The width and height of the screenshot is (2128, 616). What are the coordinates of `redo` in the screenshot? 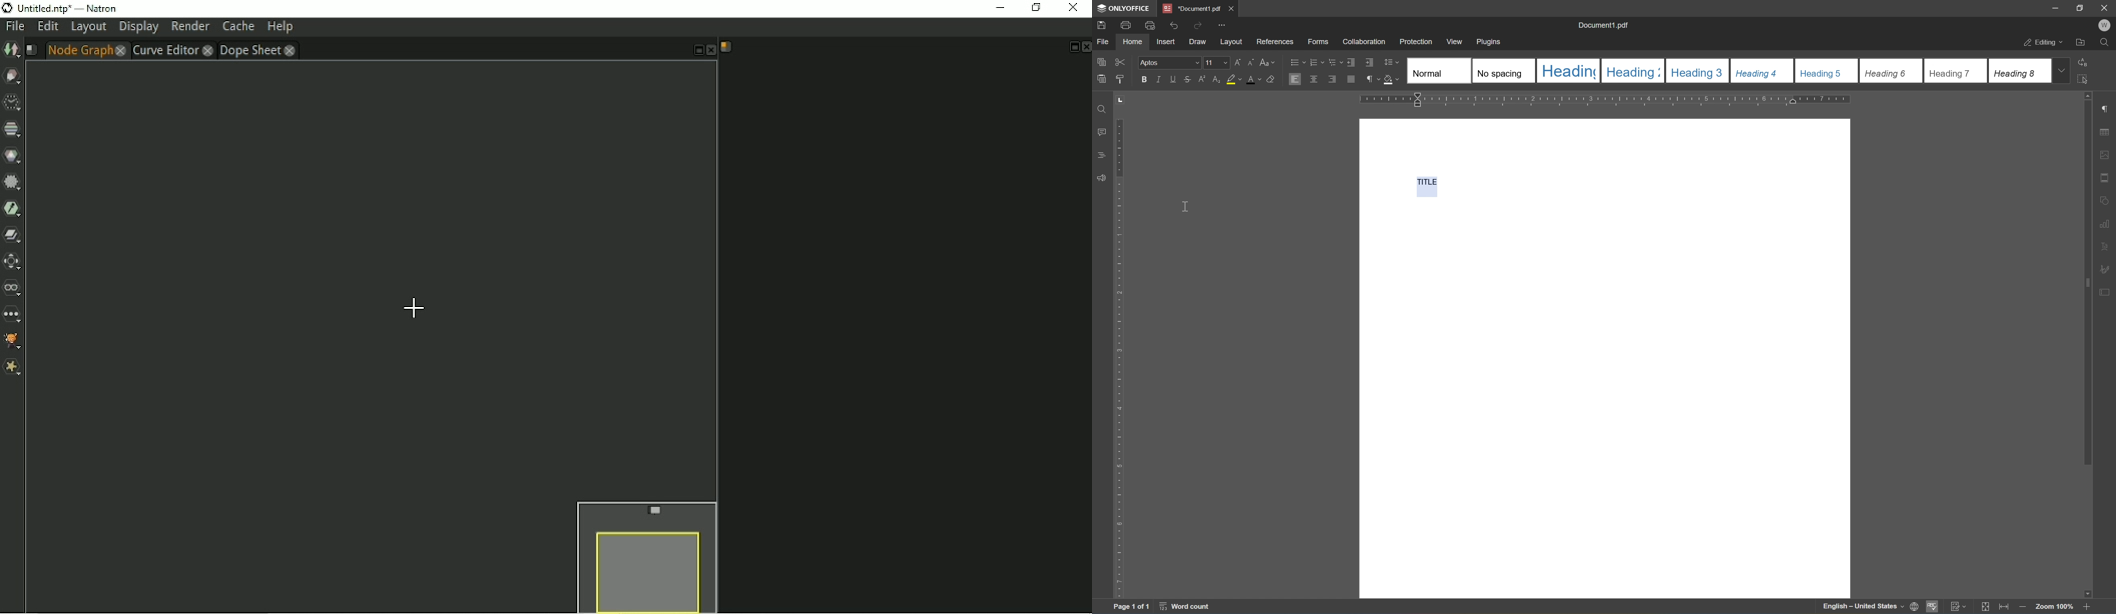 It's located at (1199, 25).